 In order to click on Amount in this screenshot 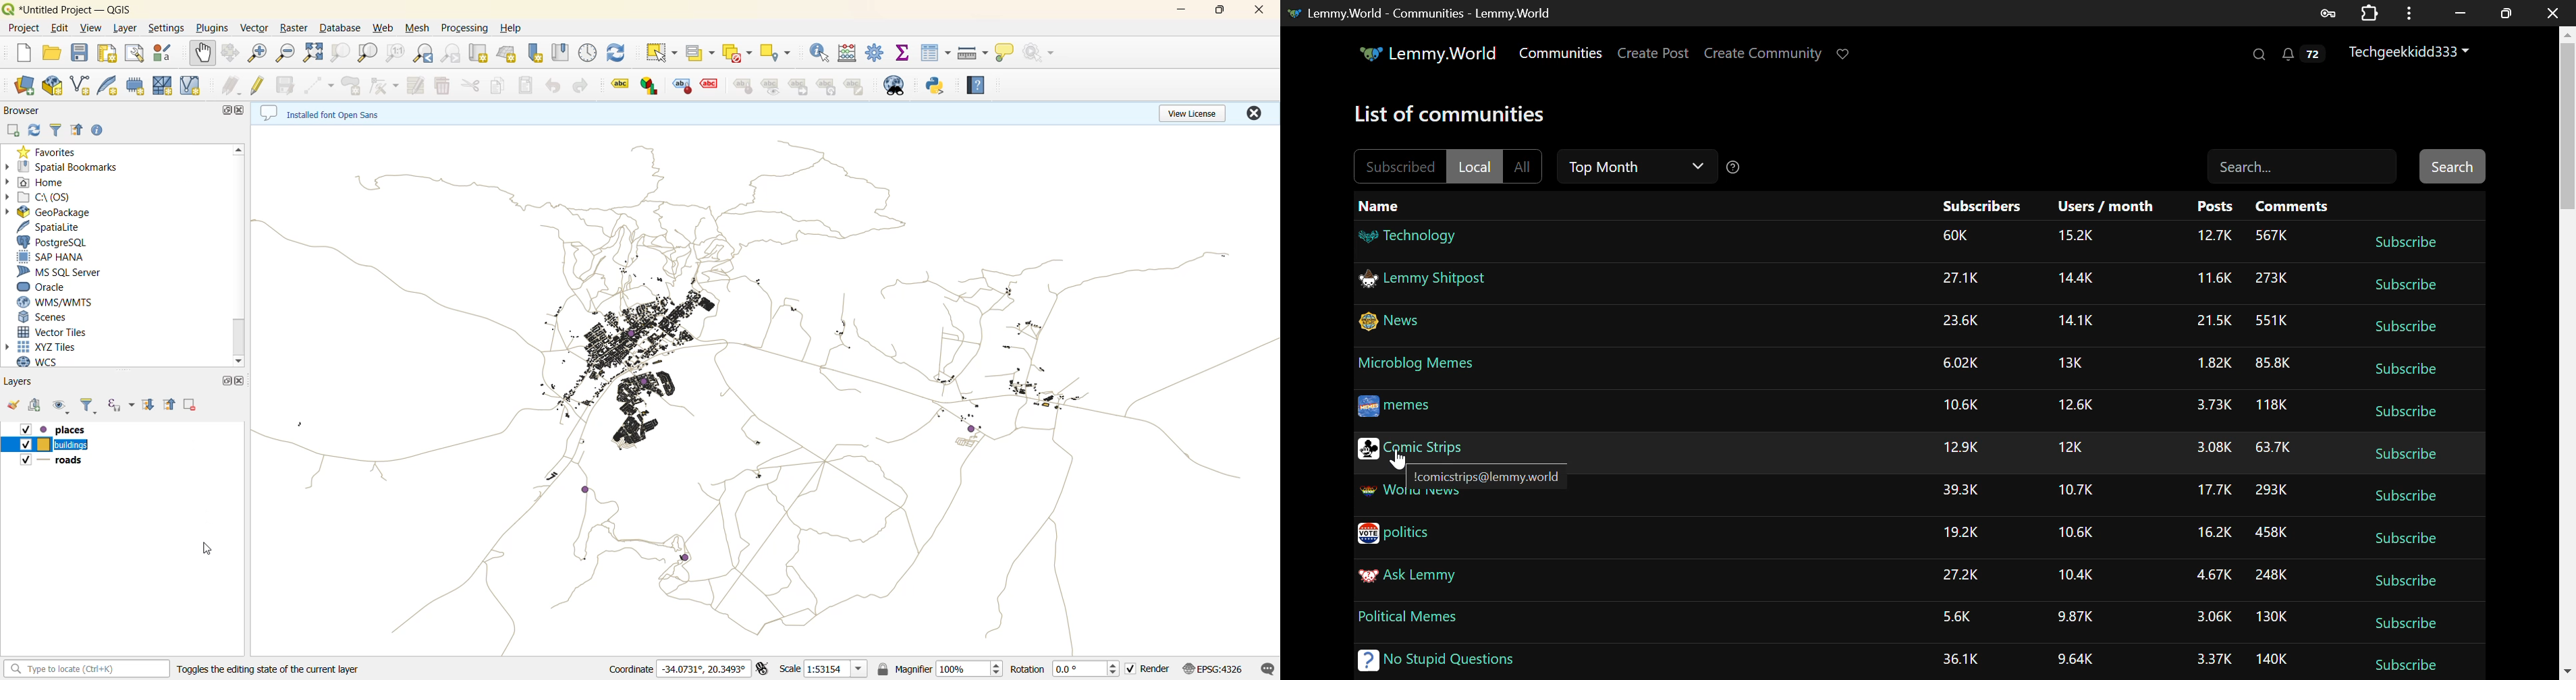, I will do `click(1963, 492)`.